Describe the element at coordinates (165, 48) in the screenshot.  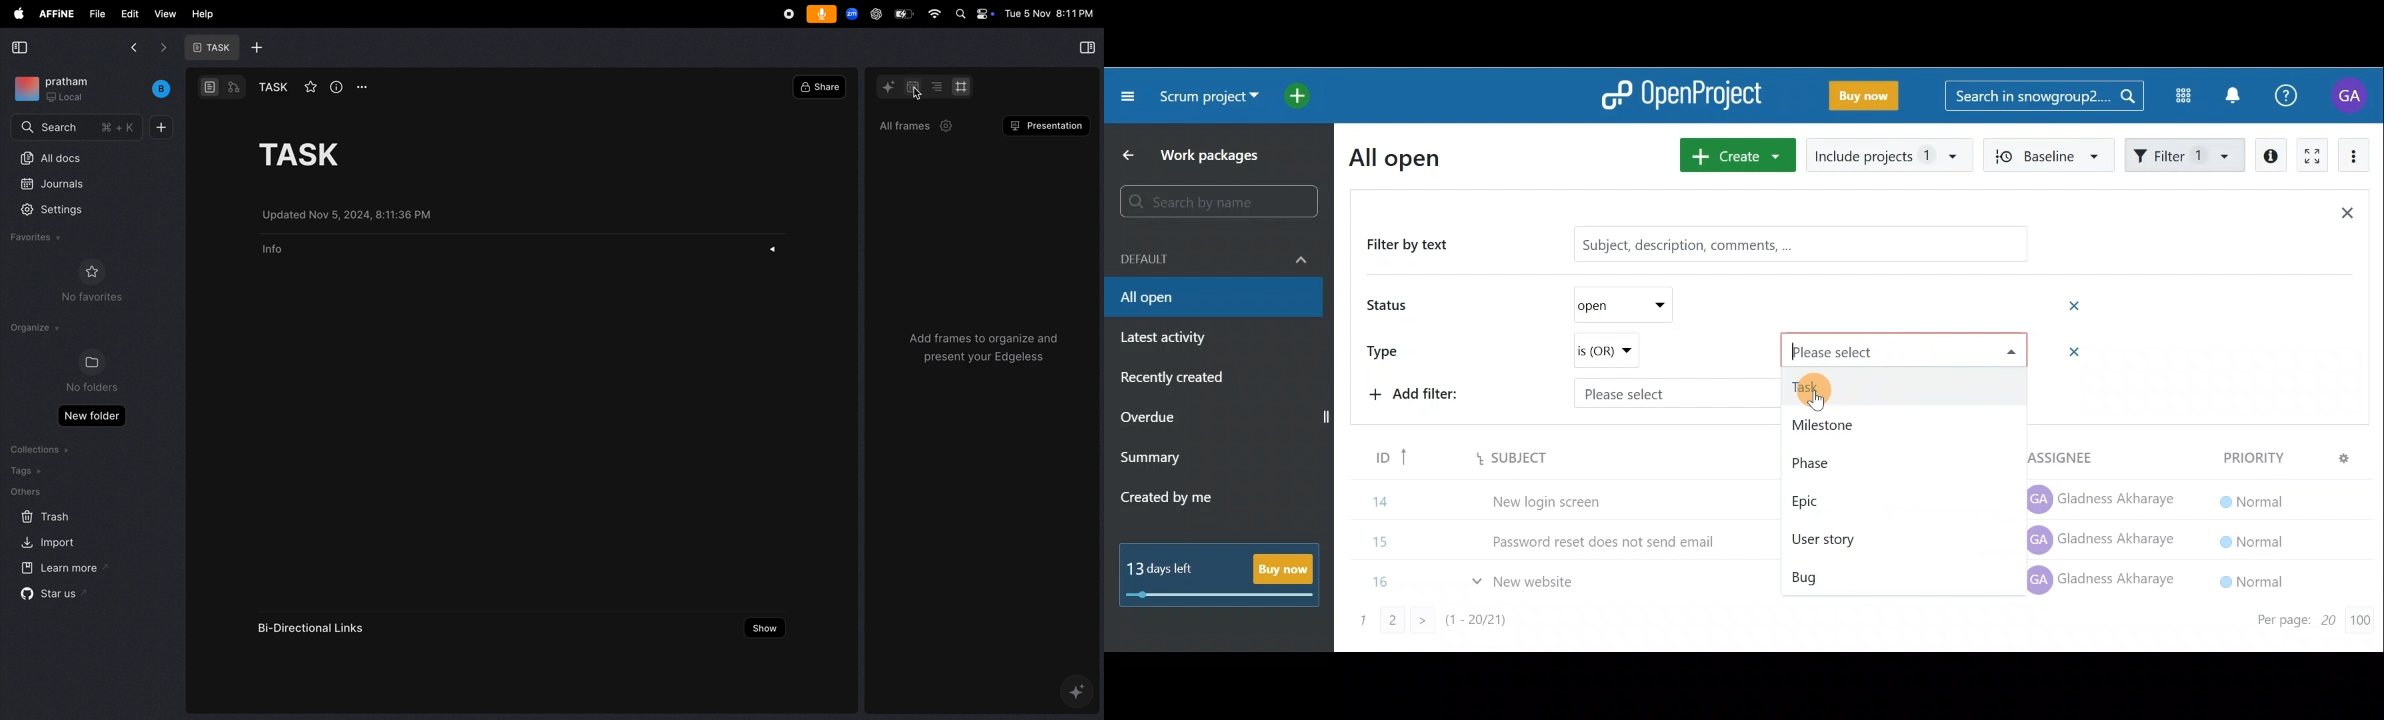
I see `next` at that location.